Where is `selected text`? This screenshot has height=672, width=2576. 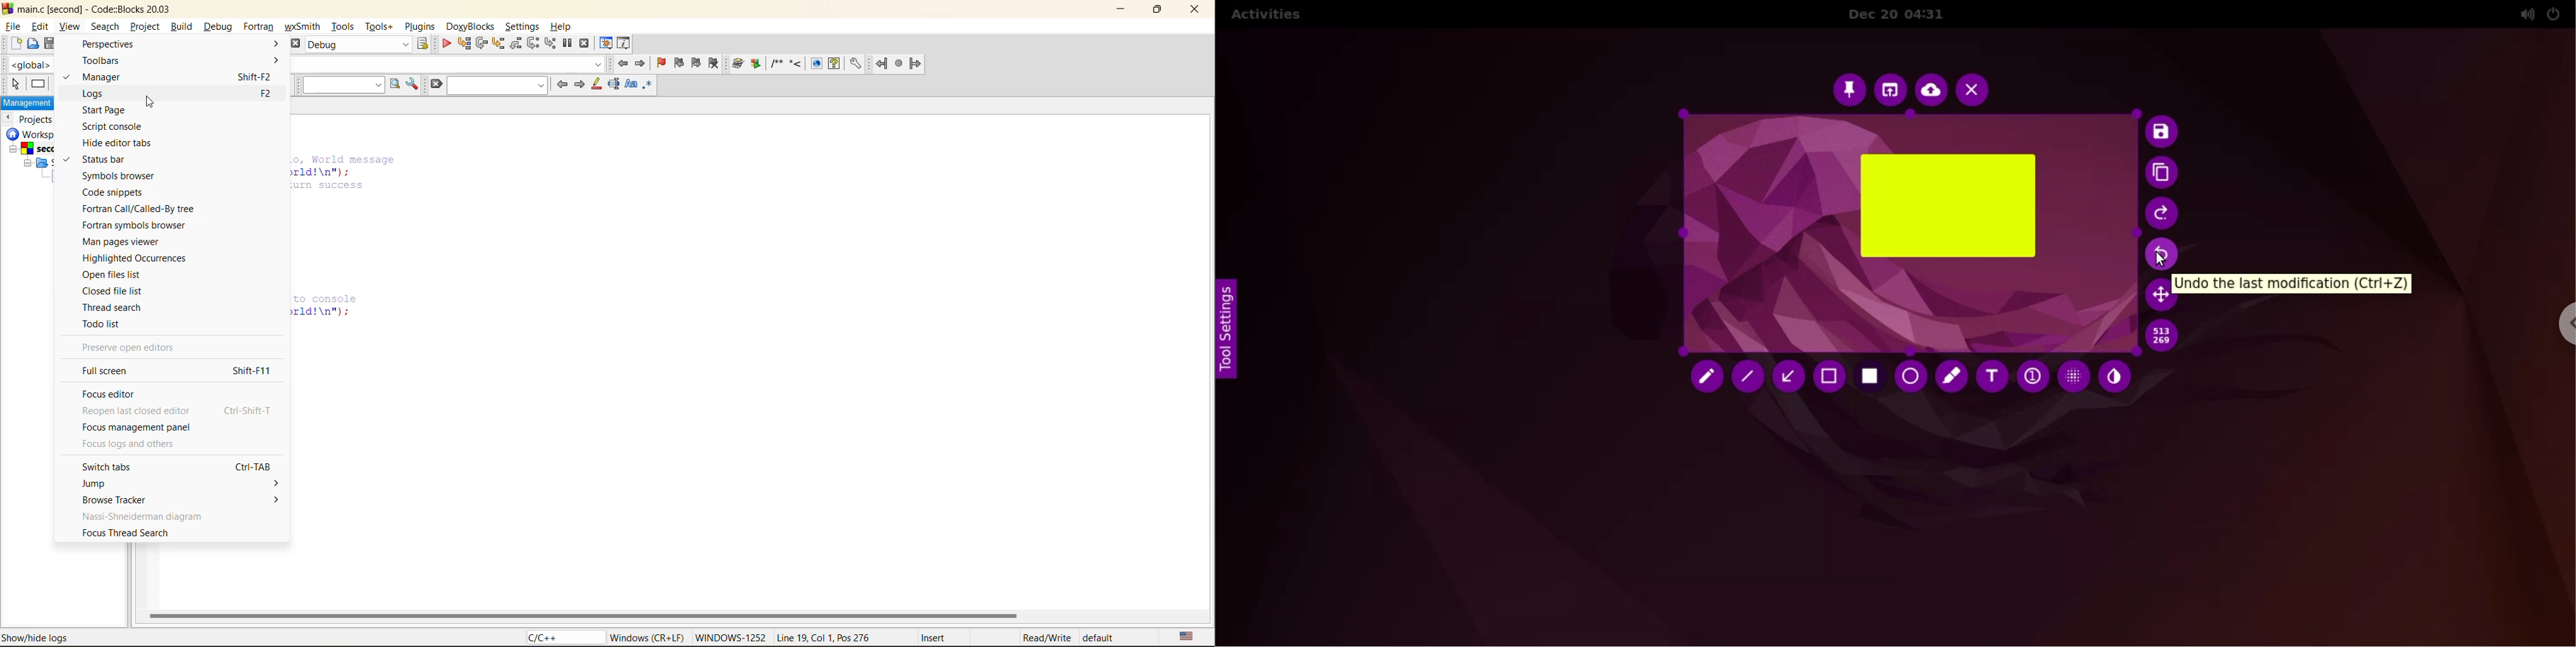 selected text is located at coordinates (615, 85).